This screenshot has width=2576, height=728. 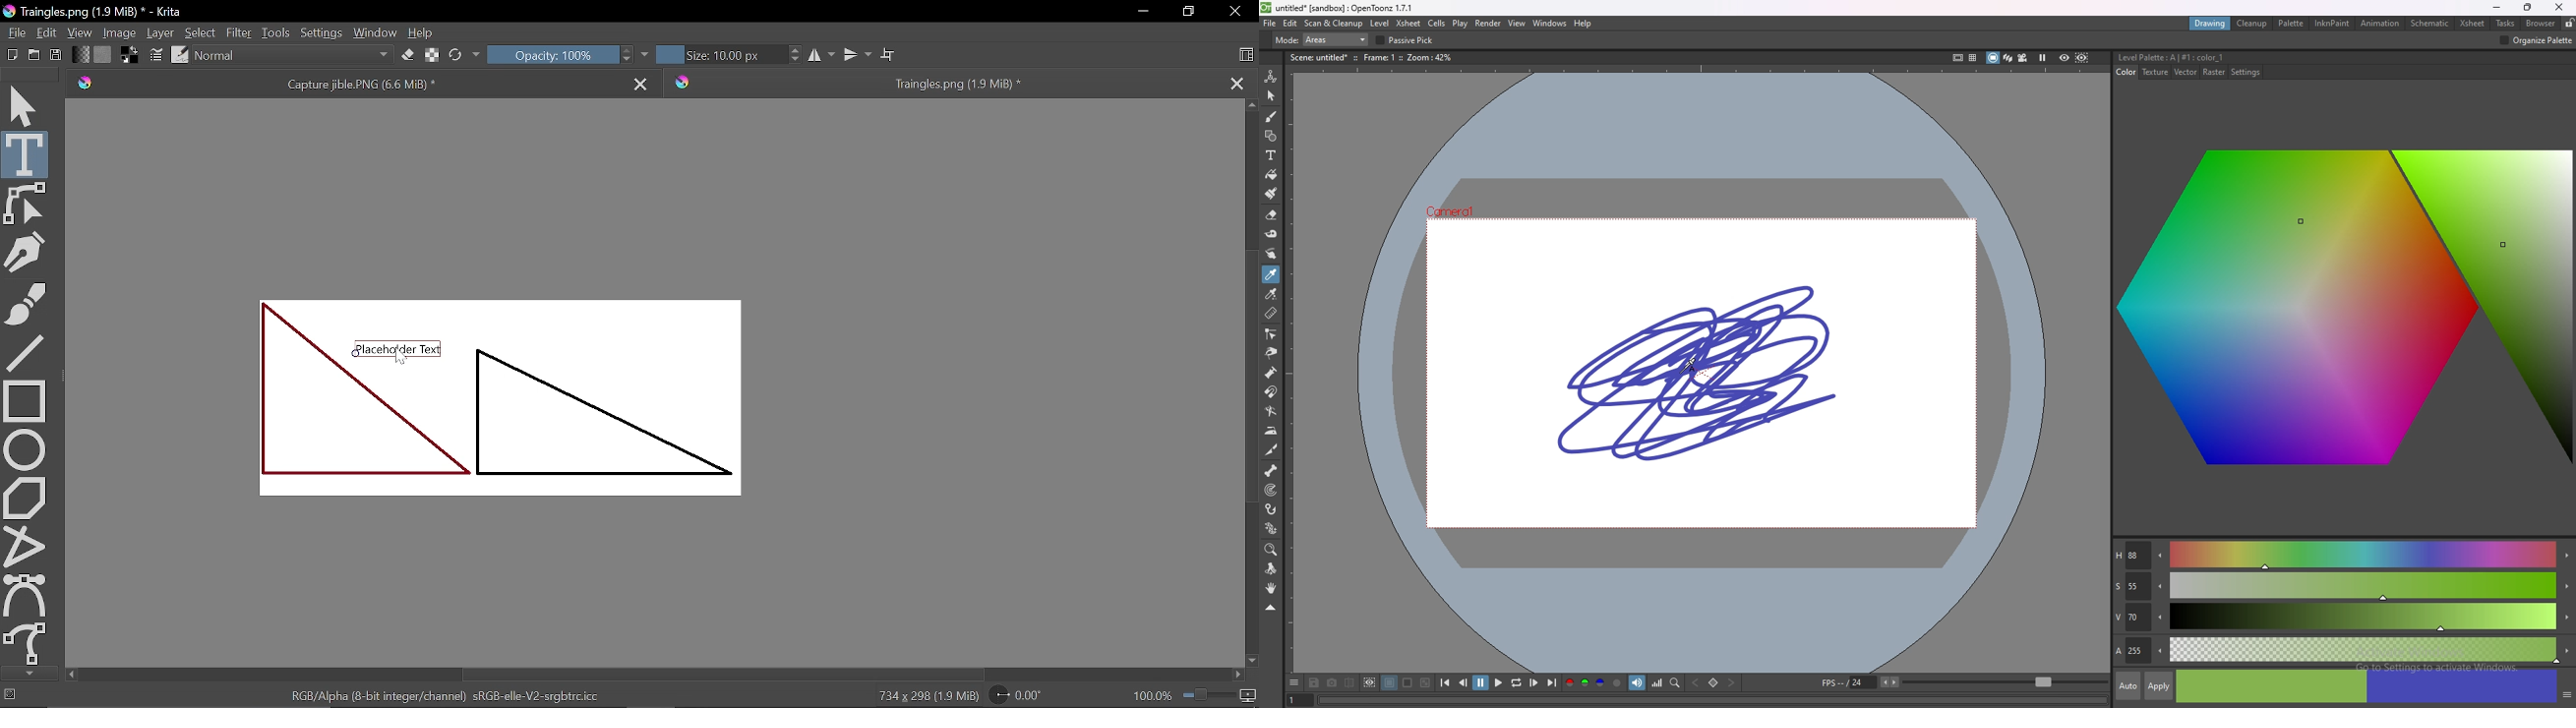 I want to click on previous key, so click(x=1696, y=682).